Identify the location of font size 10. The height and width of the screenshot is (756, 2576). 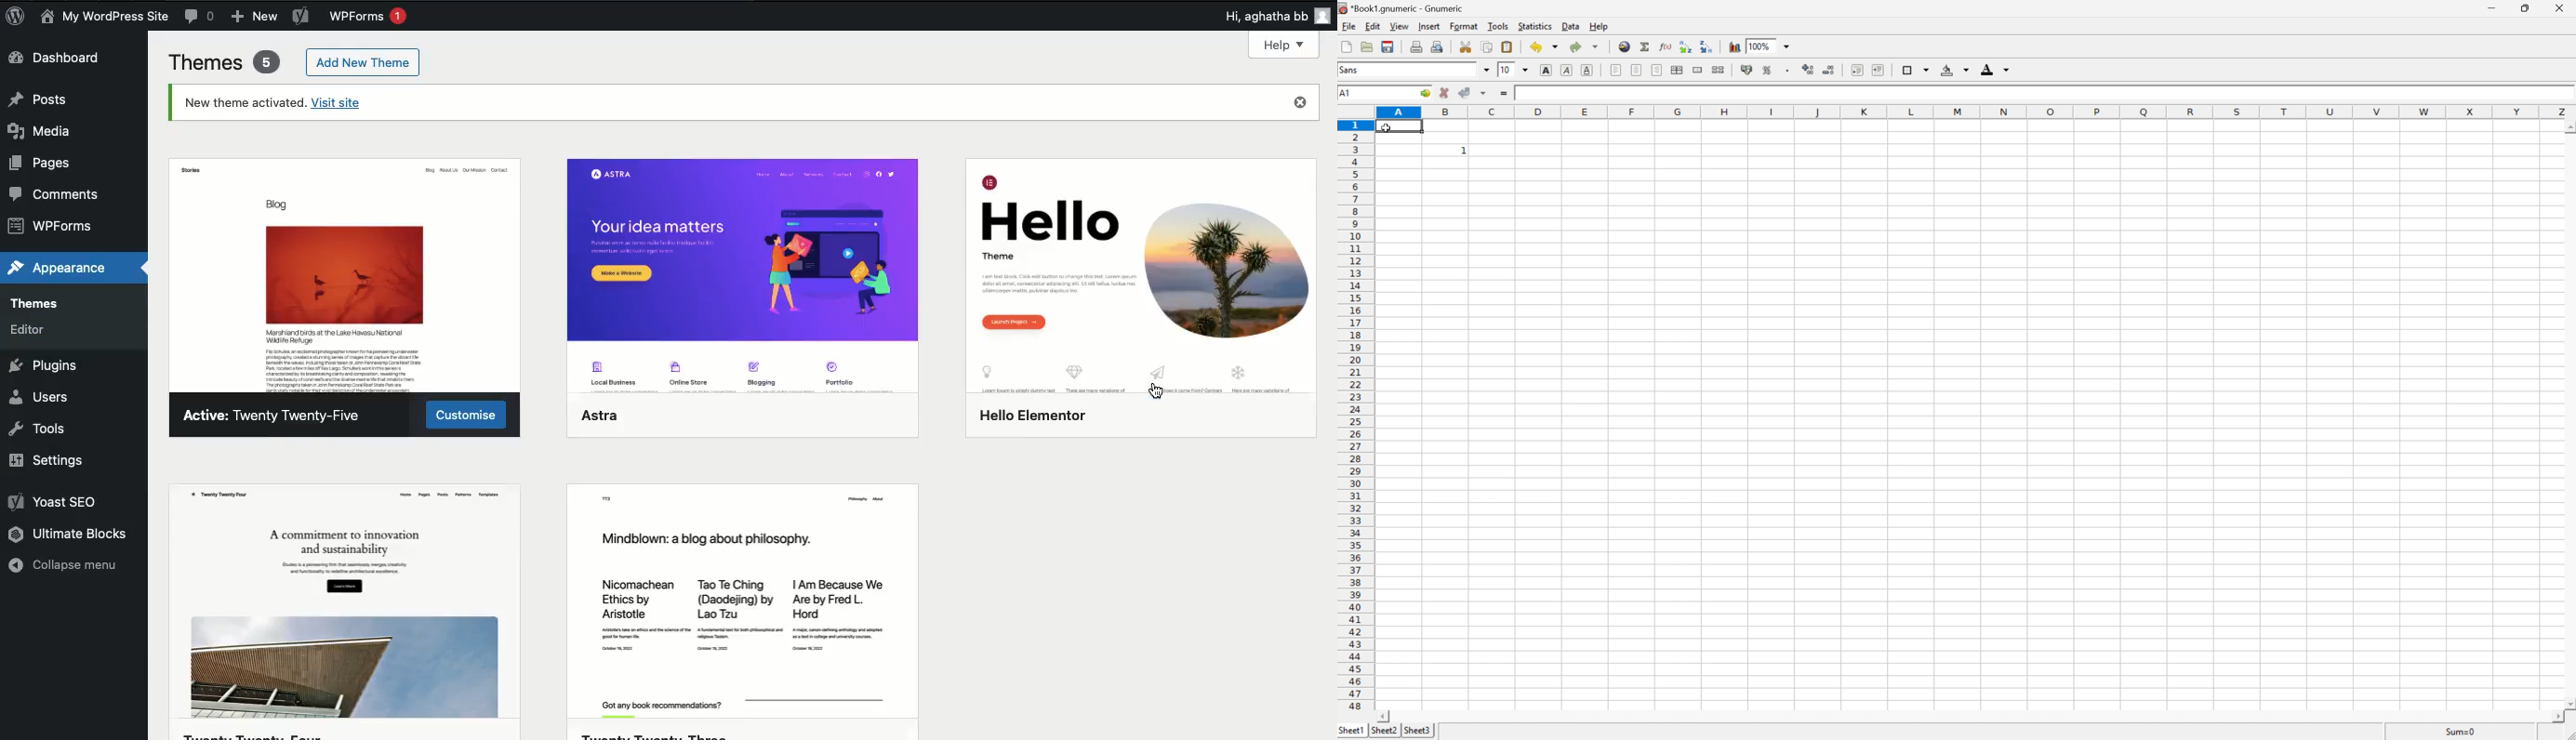
(1515, 69).